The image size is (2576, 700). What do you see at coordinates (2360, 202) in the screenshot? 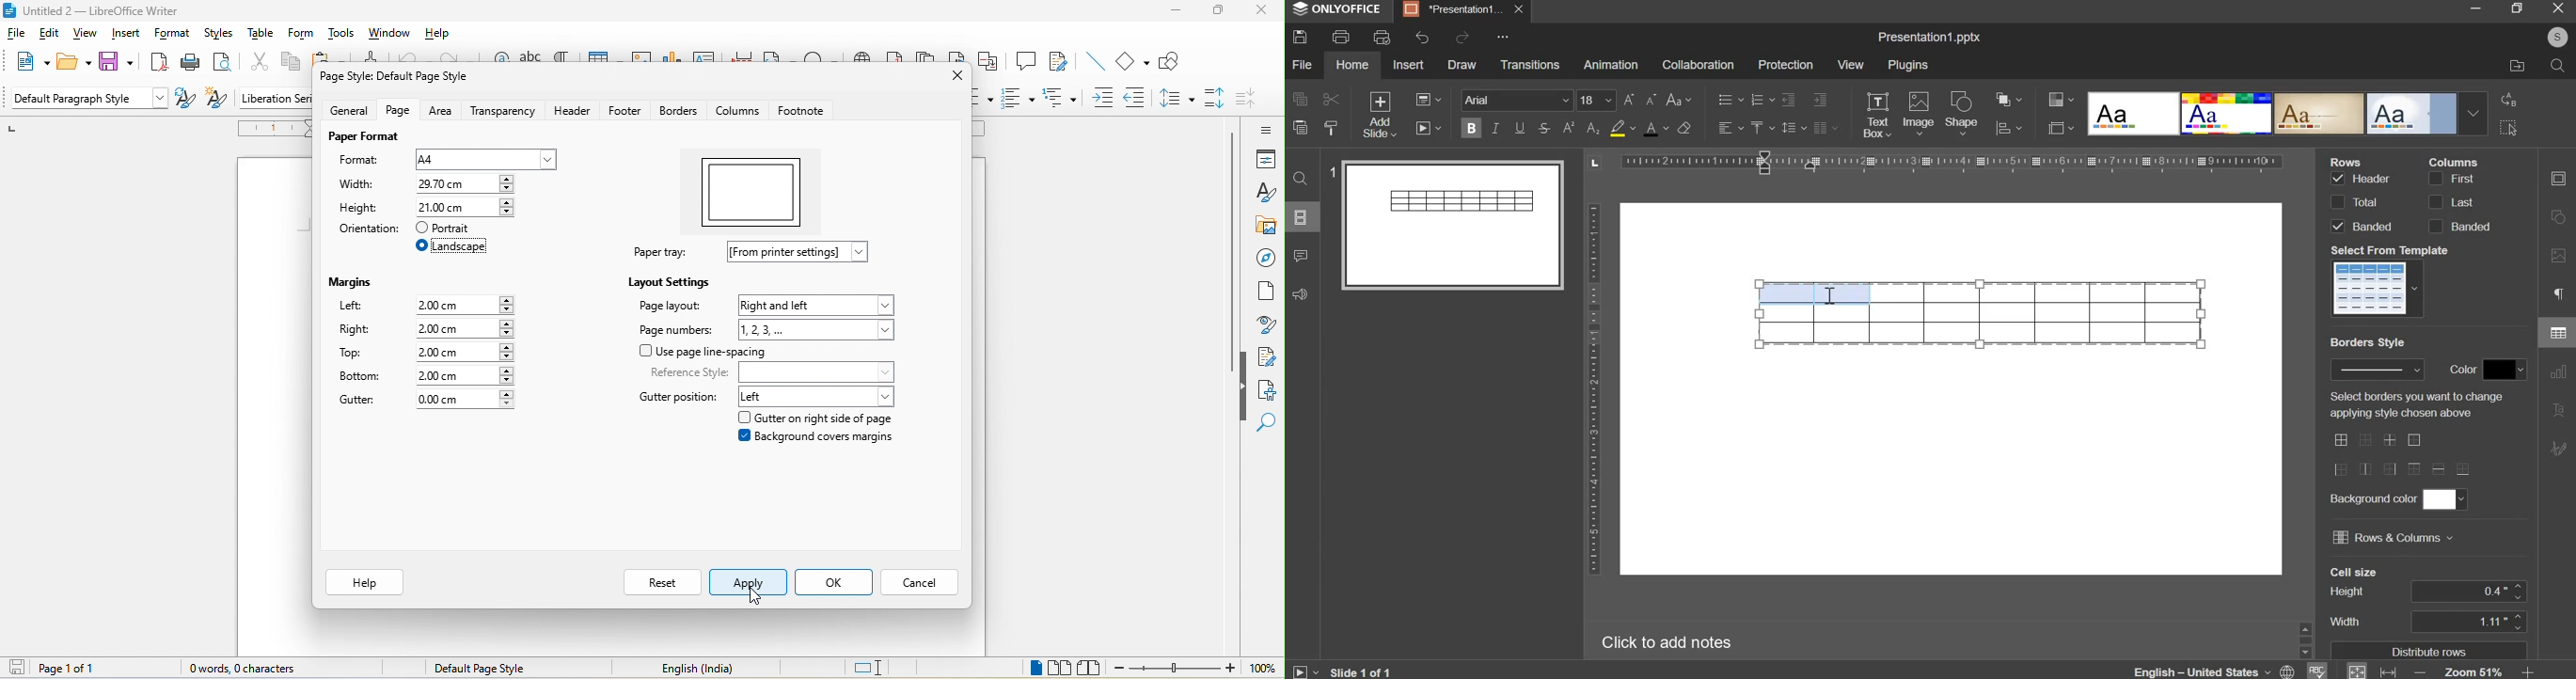
I see `rows` at bounding box center [2360, 202].